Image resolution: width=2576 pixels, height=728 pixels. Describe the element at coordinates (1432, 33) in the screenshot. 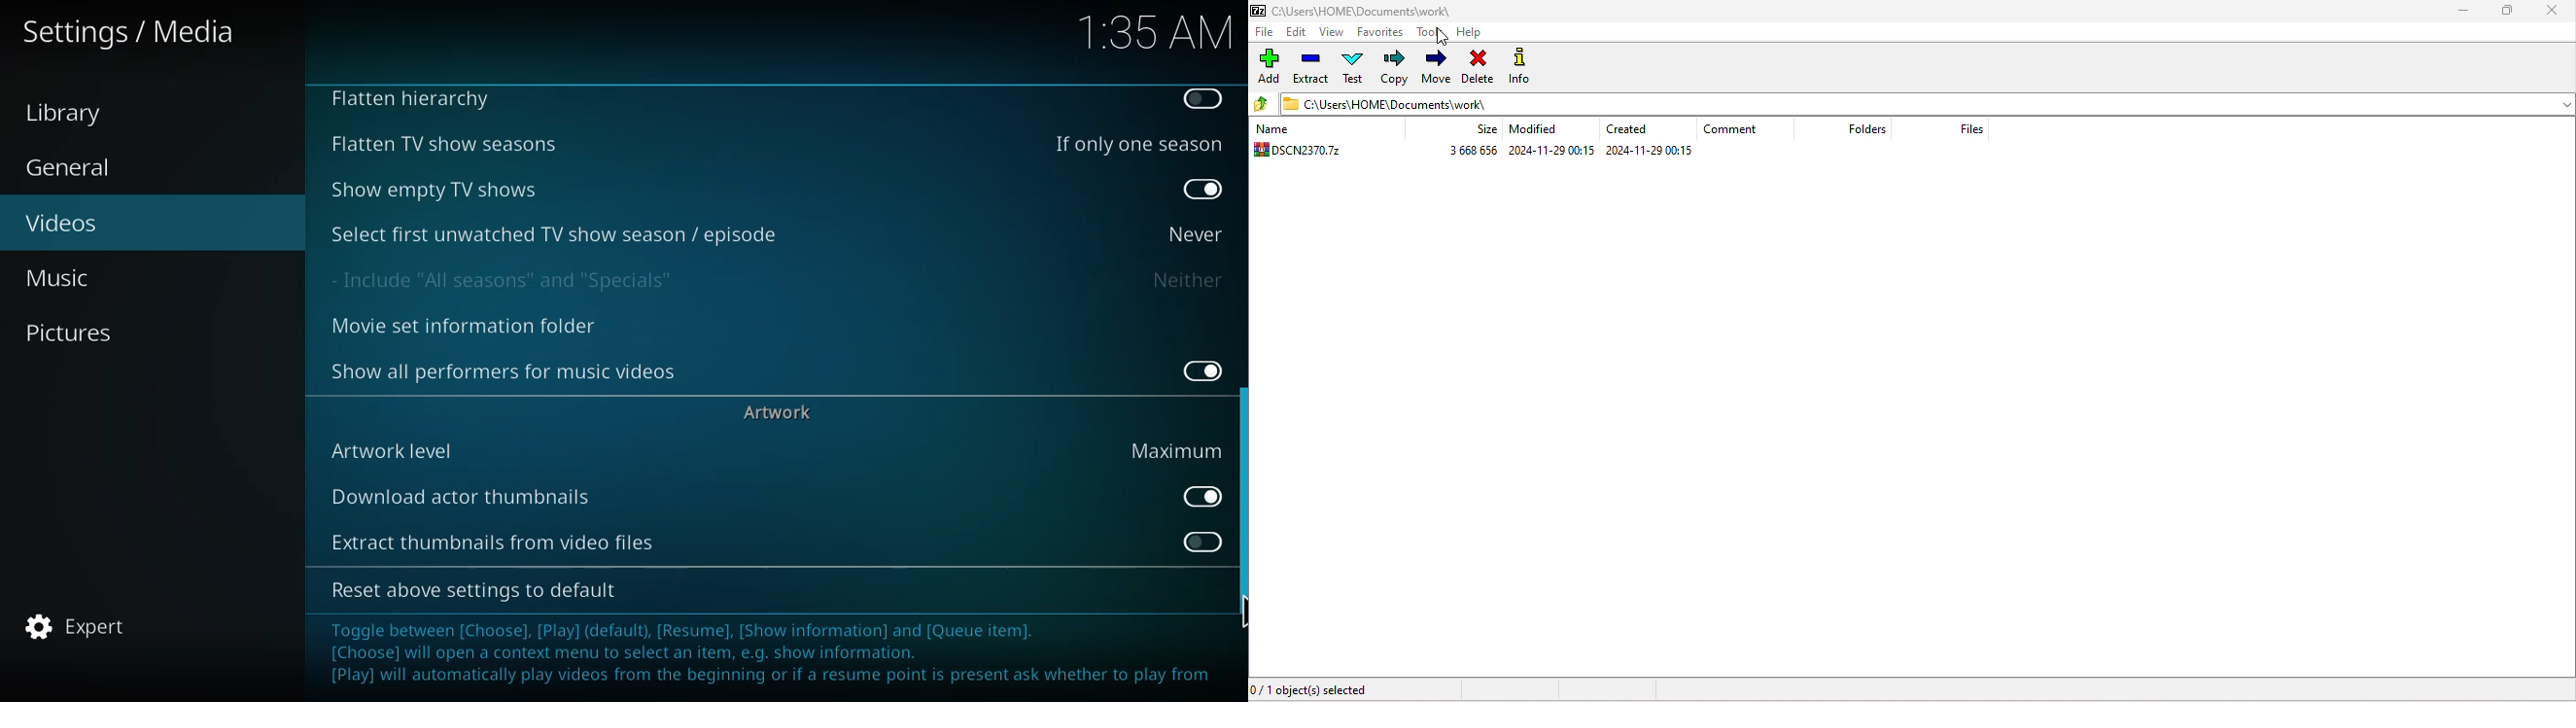

I see `tools` at that location.